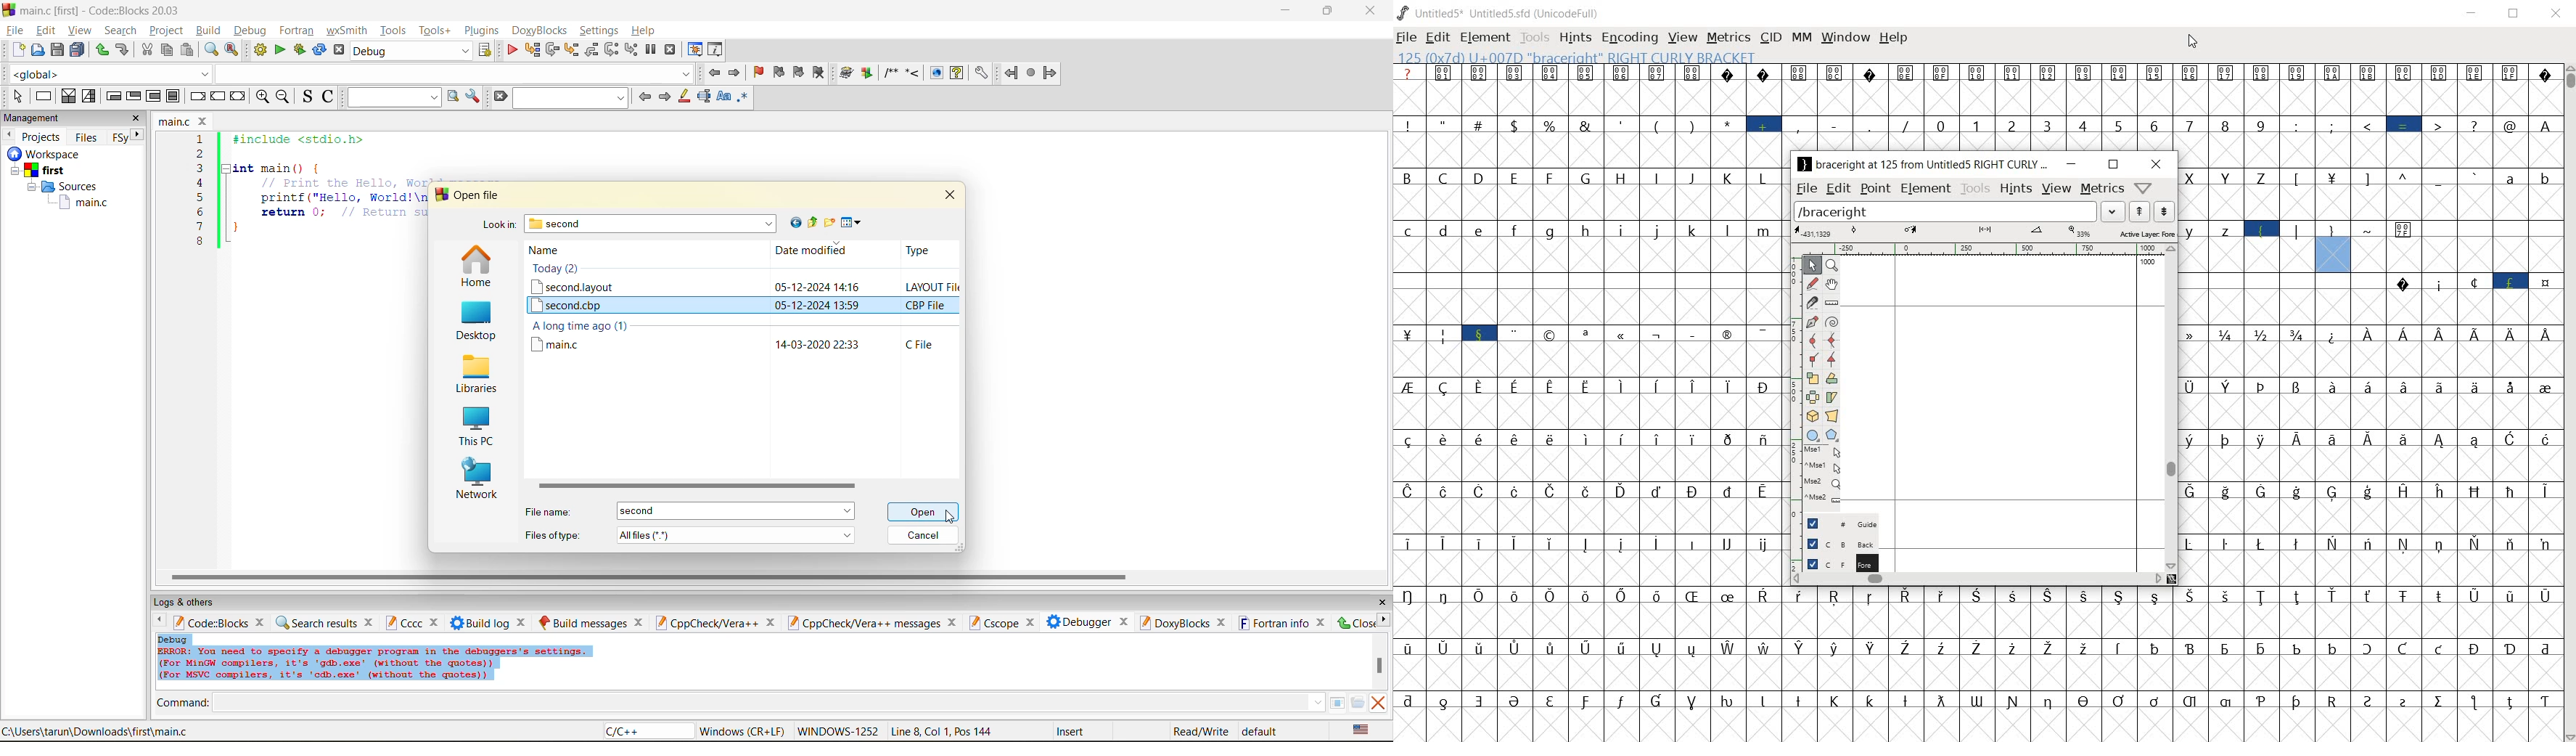  Describe the element at coordinates (927, 305) in the screenshot. I see `file type` at that location.